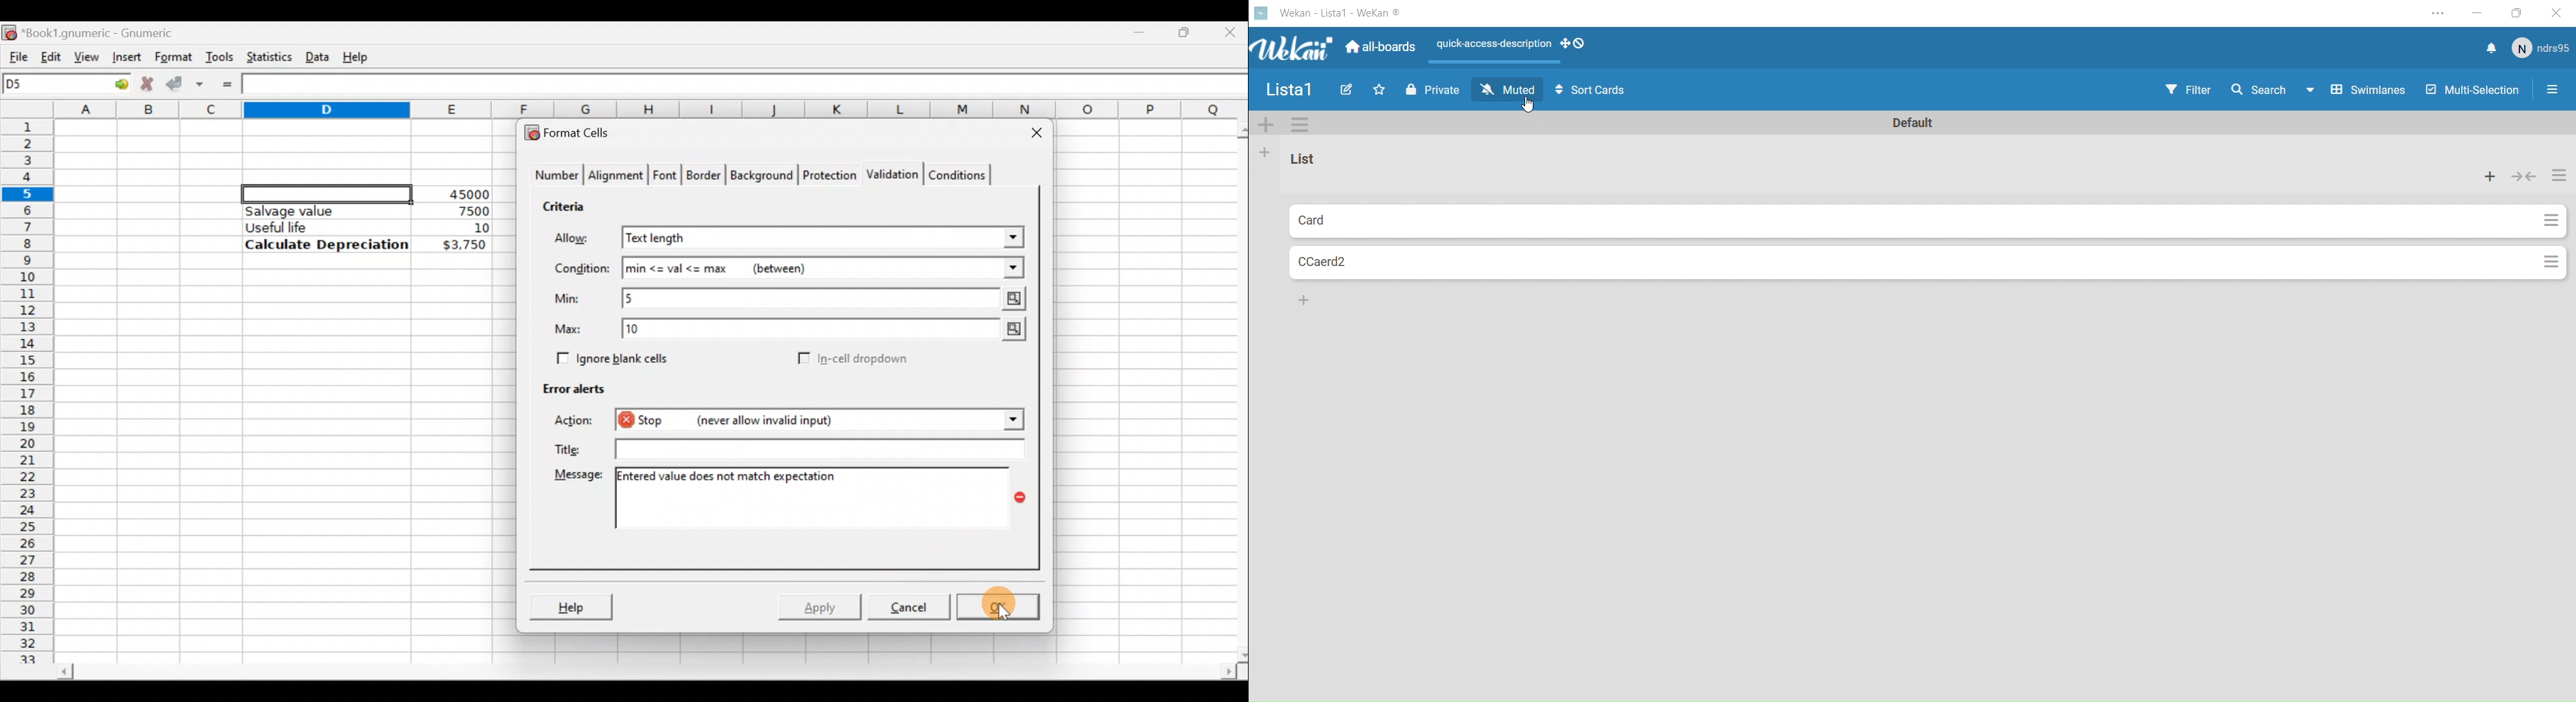 The height and width of the screenshot is (728, 2576). What do you see at coordinates (1234, 389) in the screenshot?
I see `Scroll bar` at bounding box center [1234, 389].